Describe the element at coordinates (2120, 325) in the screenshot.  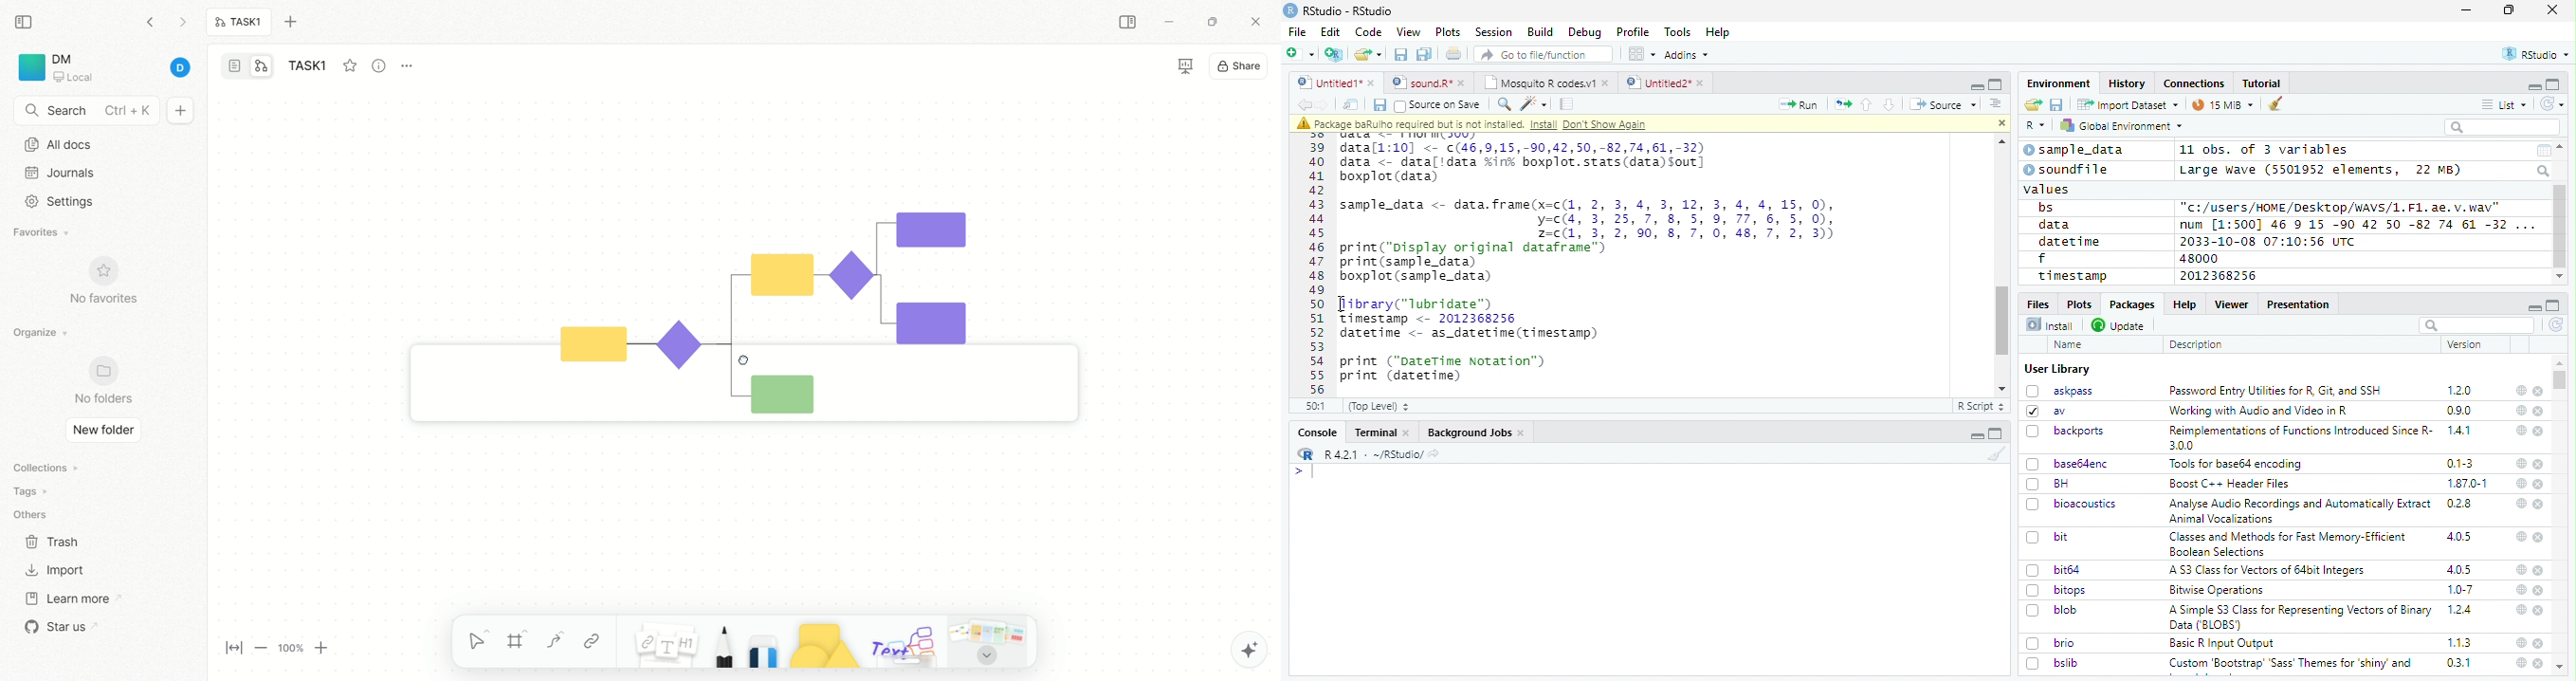
I see `Update` at that location.